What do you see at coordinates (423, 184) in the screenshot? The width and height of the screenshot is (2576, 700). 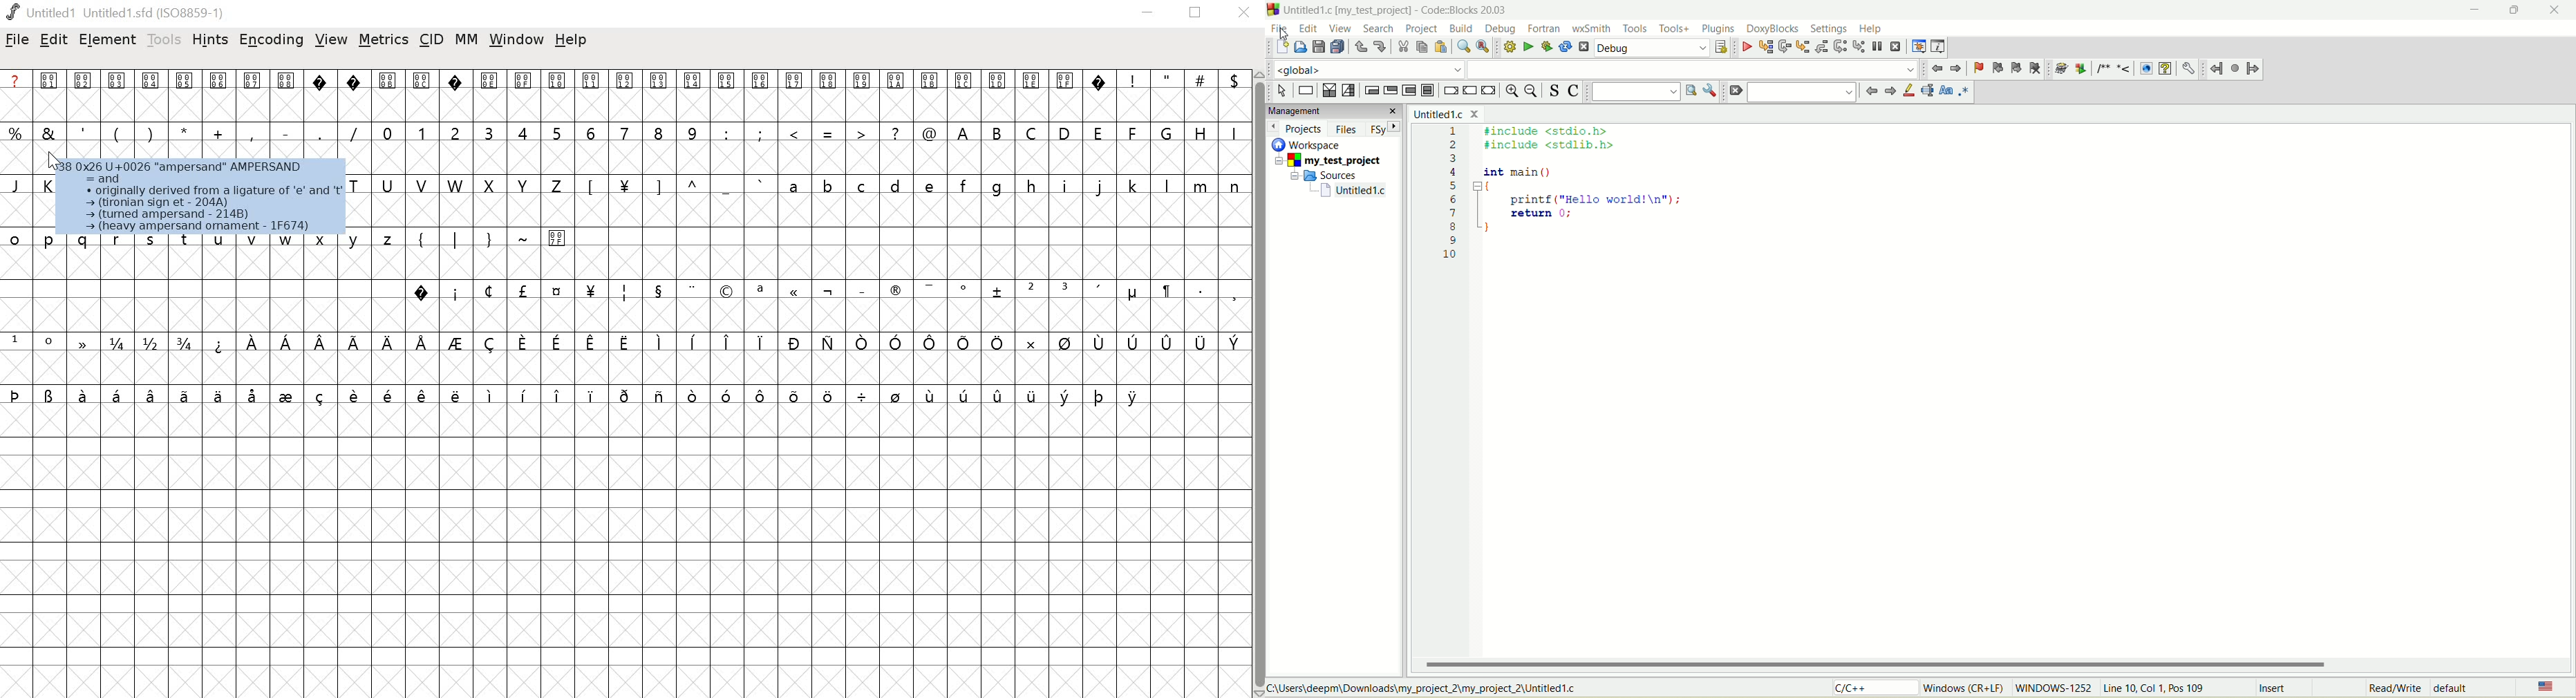 I see `V` at bounding box center [423, 184].